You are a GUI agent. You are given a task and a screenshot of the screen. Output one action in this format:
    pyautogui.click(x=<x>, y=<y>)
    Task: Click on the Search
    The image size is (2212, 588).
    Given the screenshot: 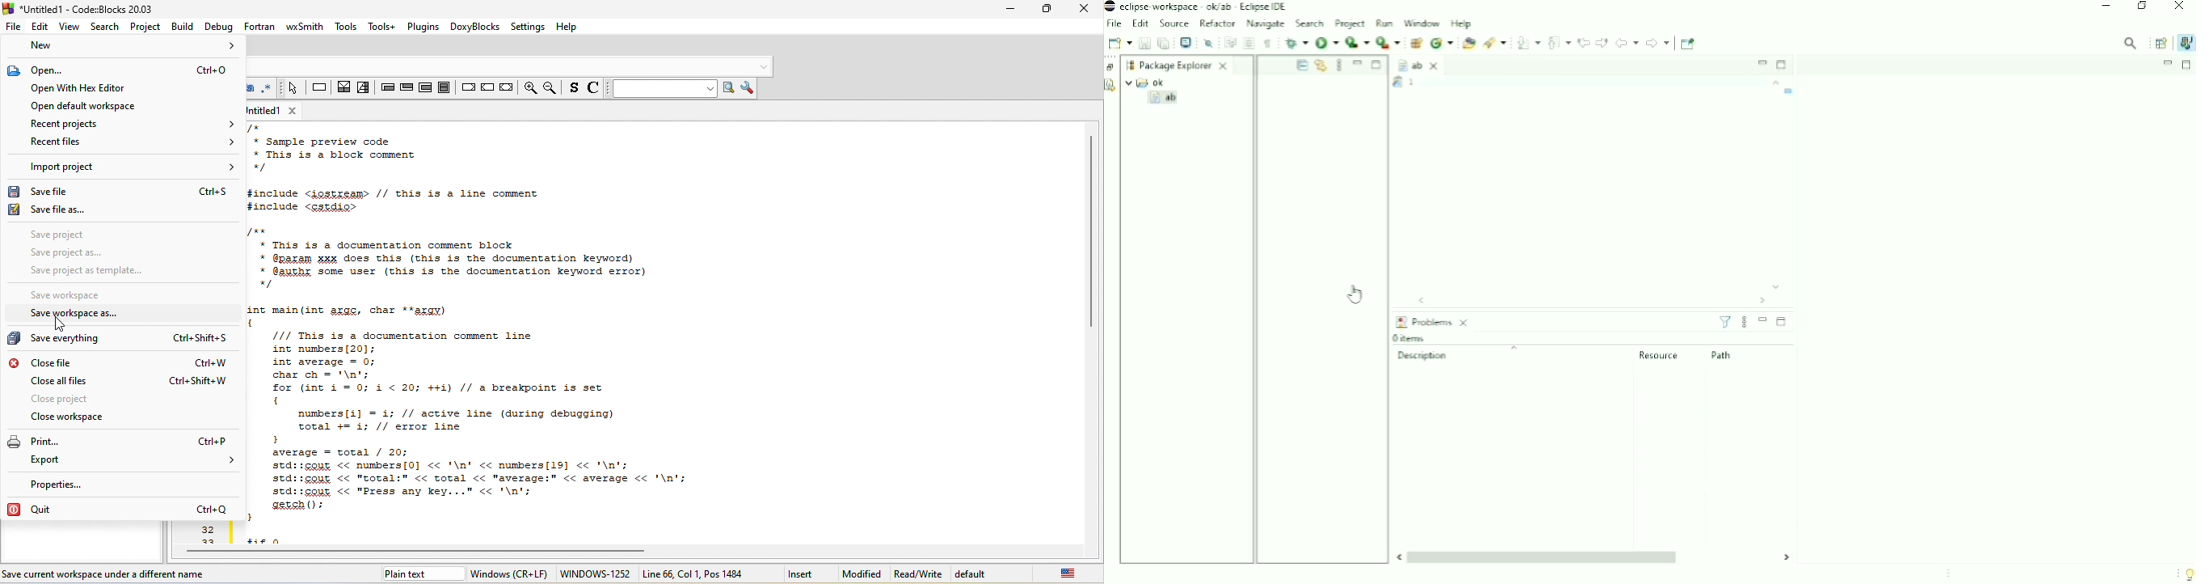 What is the action you would take?
    pyautogui.click(x=1494, y=42)
    